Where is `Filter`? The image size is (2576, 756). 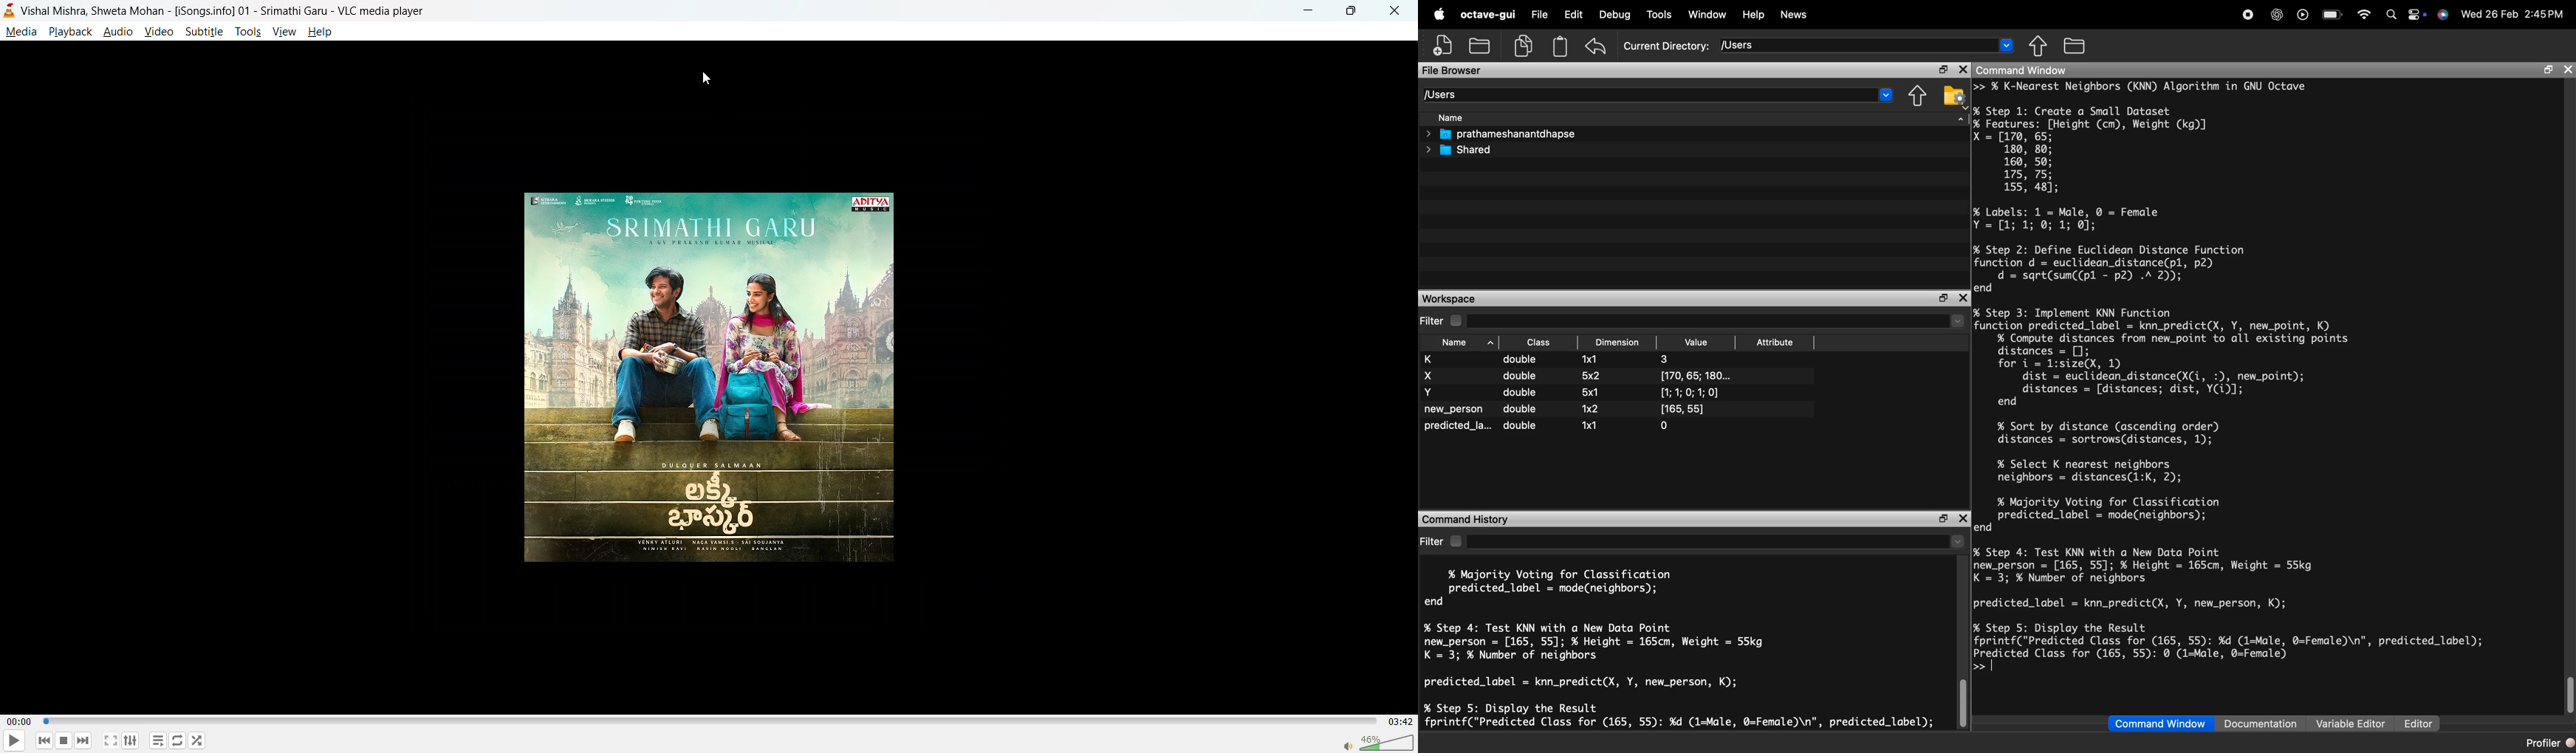 Filter is located at coordinates (1435, 320).